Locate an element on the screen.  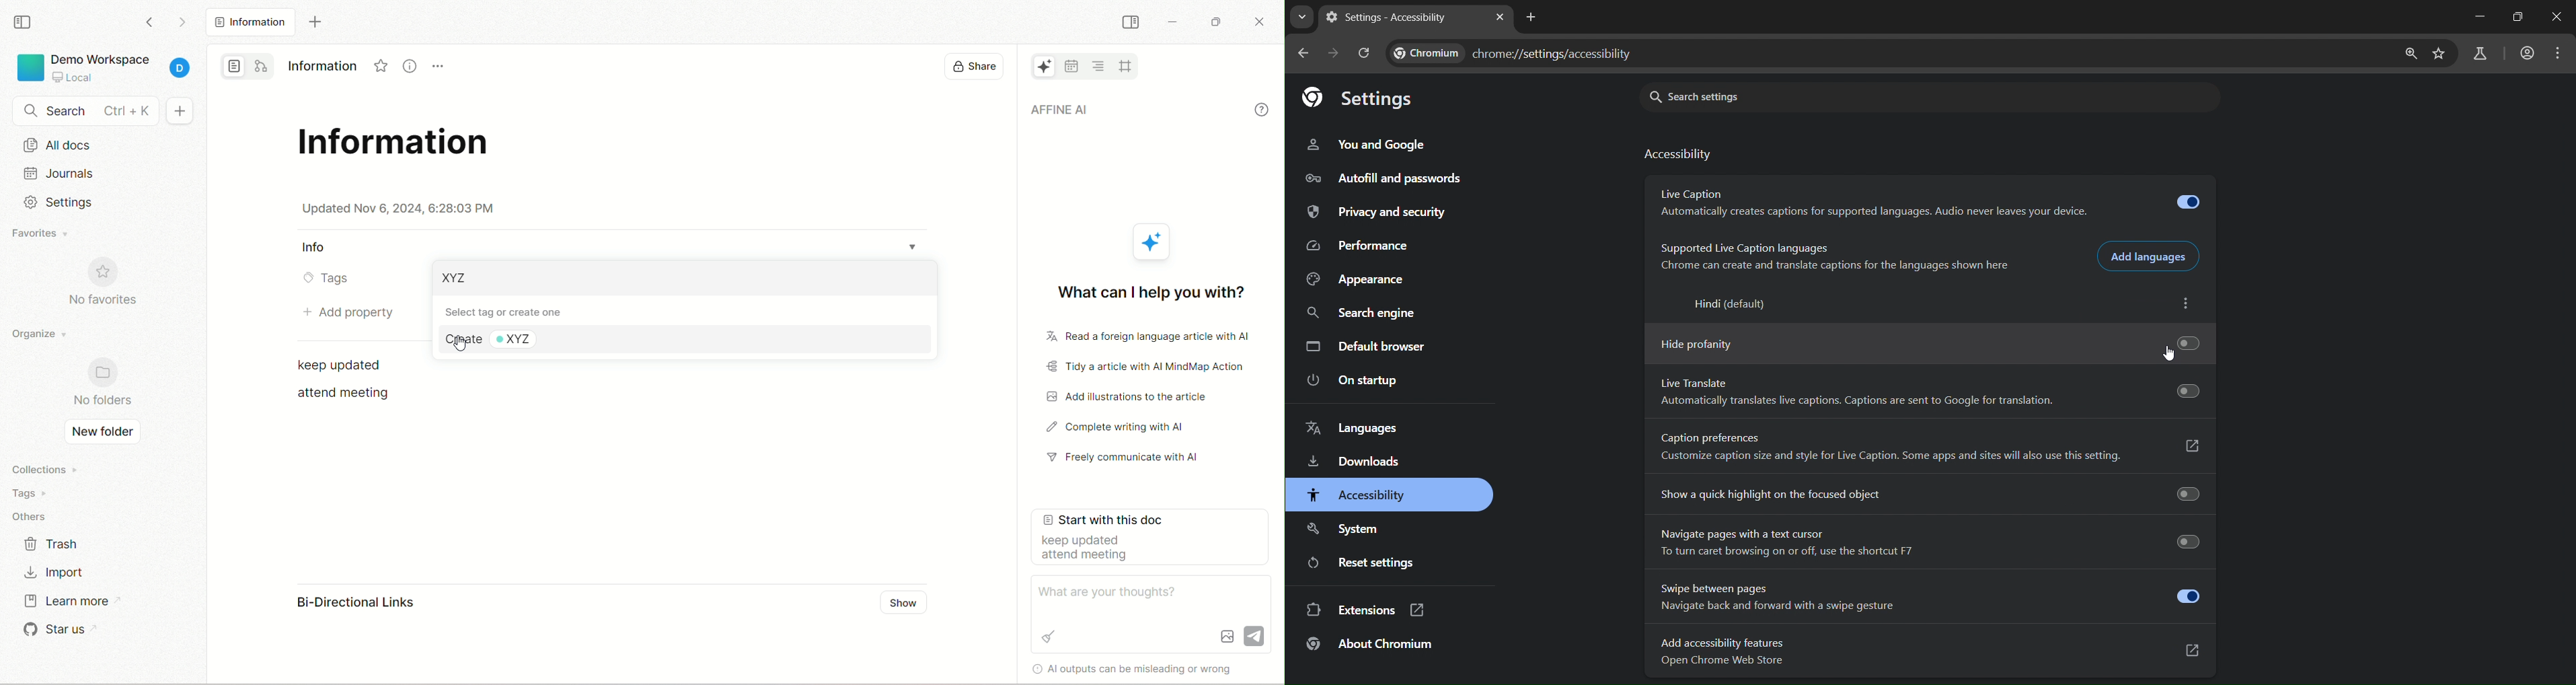
all frames is located at coordinates (1126, 65).